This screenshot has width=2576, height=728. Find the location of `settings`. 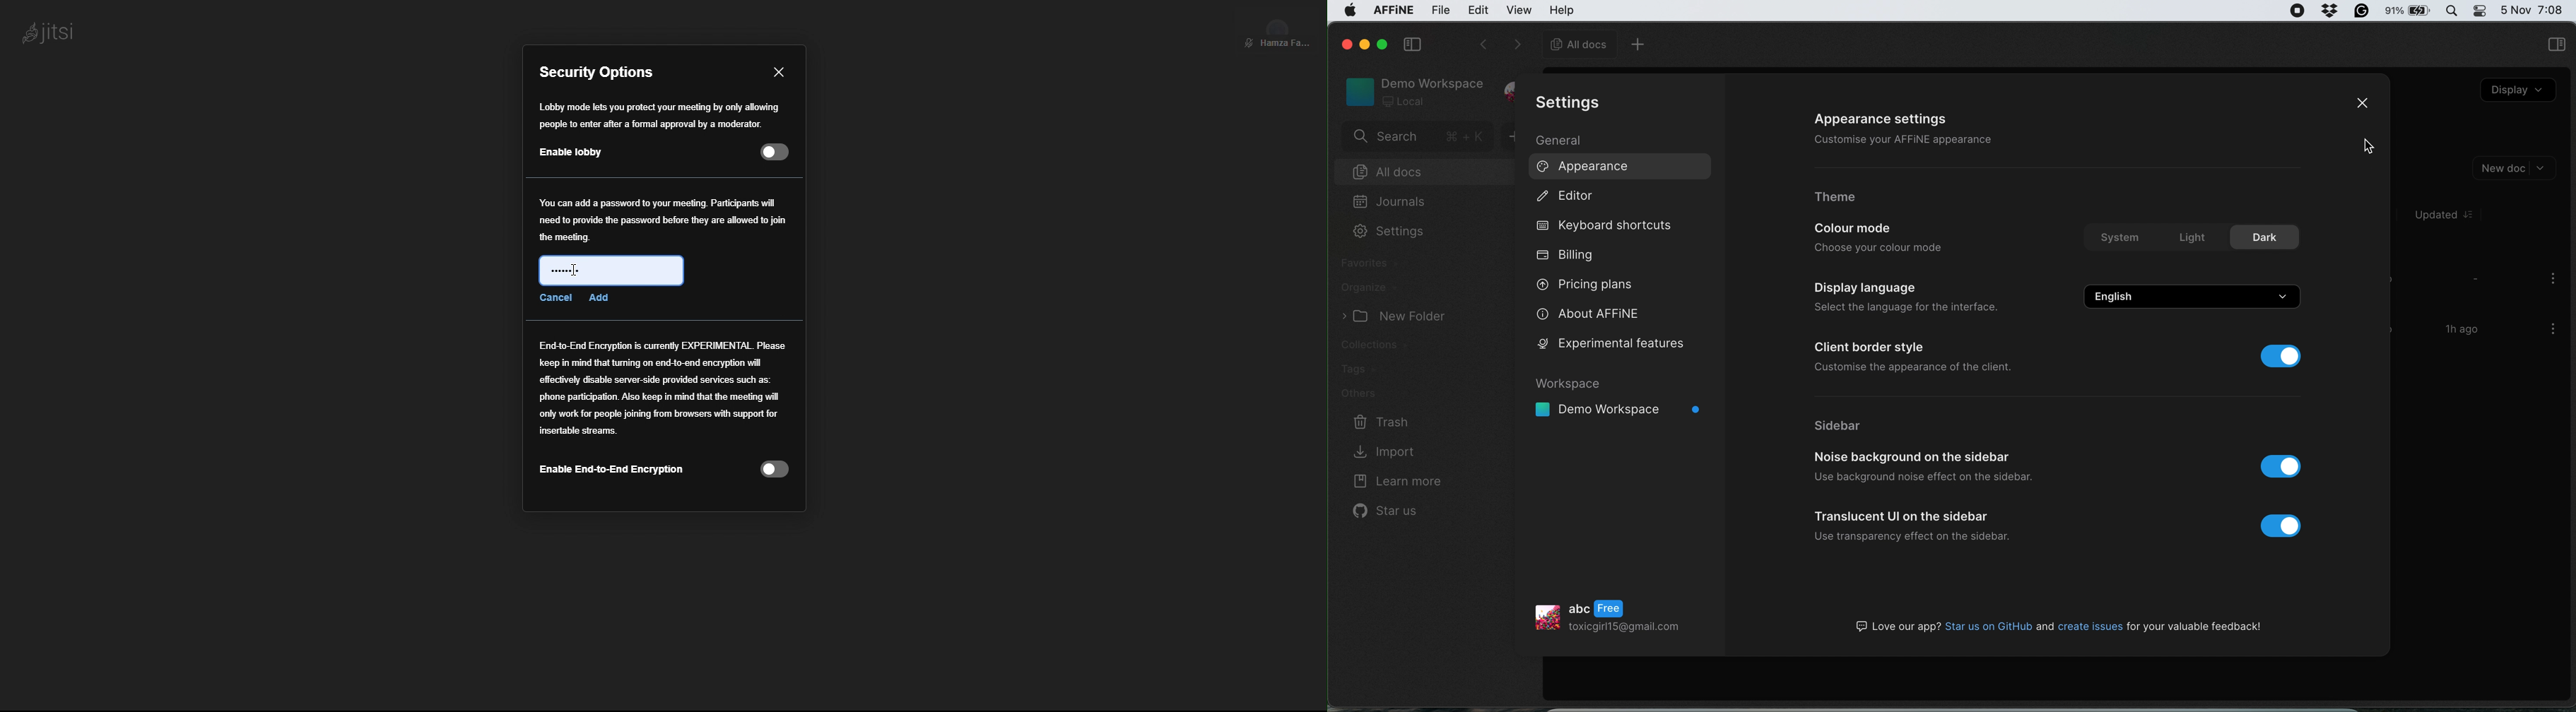

settings is located at coordinates (1388, 231).